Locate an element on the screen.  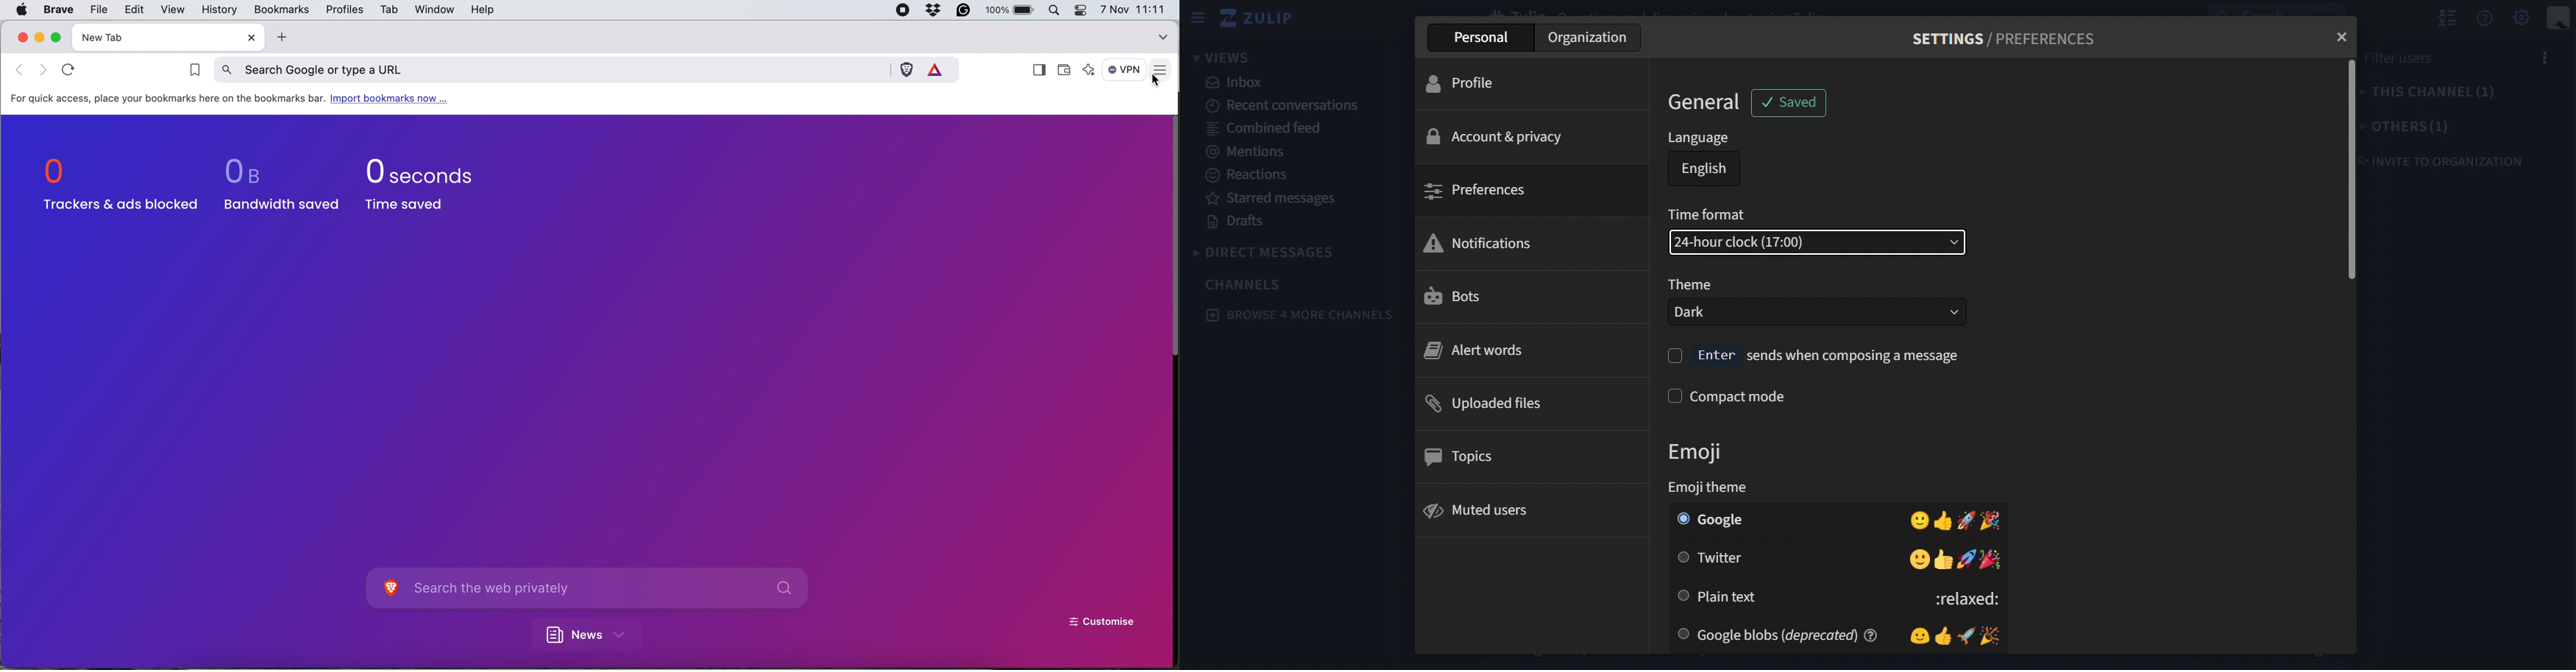
Emojis is located at coordinates (1926, 559).